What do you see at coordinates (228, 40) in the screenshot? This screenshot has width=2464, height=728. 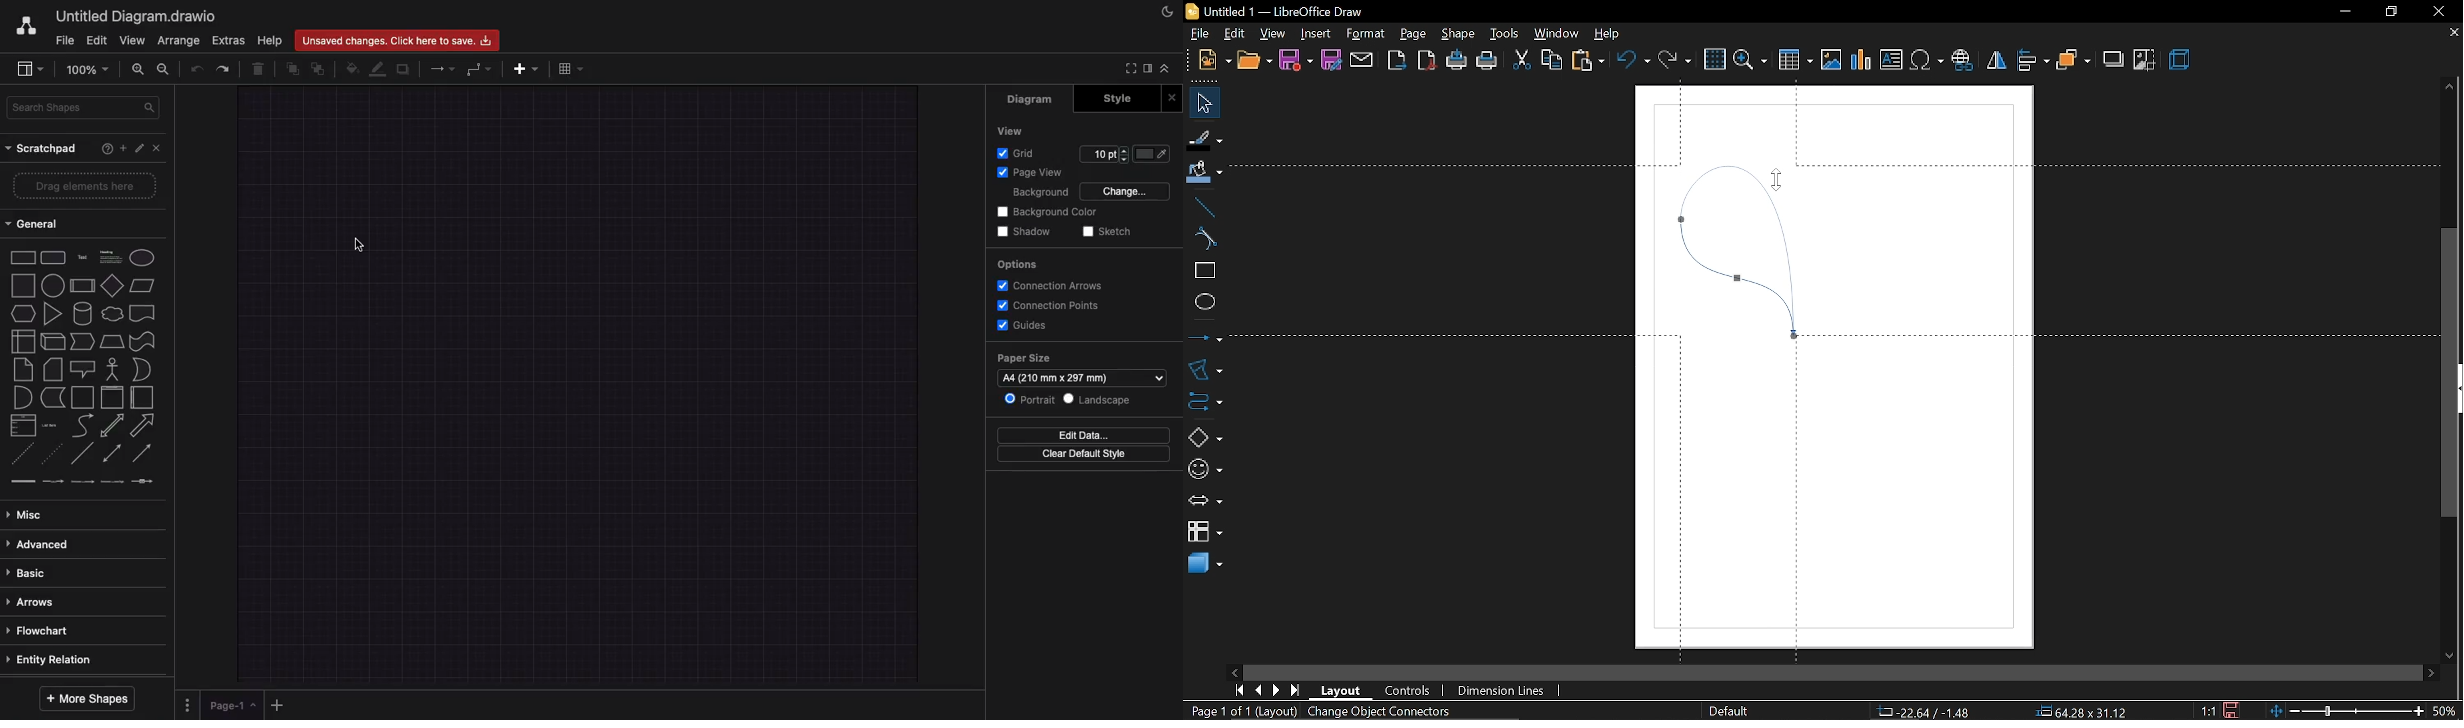 I see `Extras` at bounding box center [228, 40].